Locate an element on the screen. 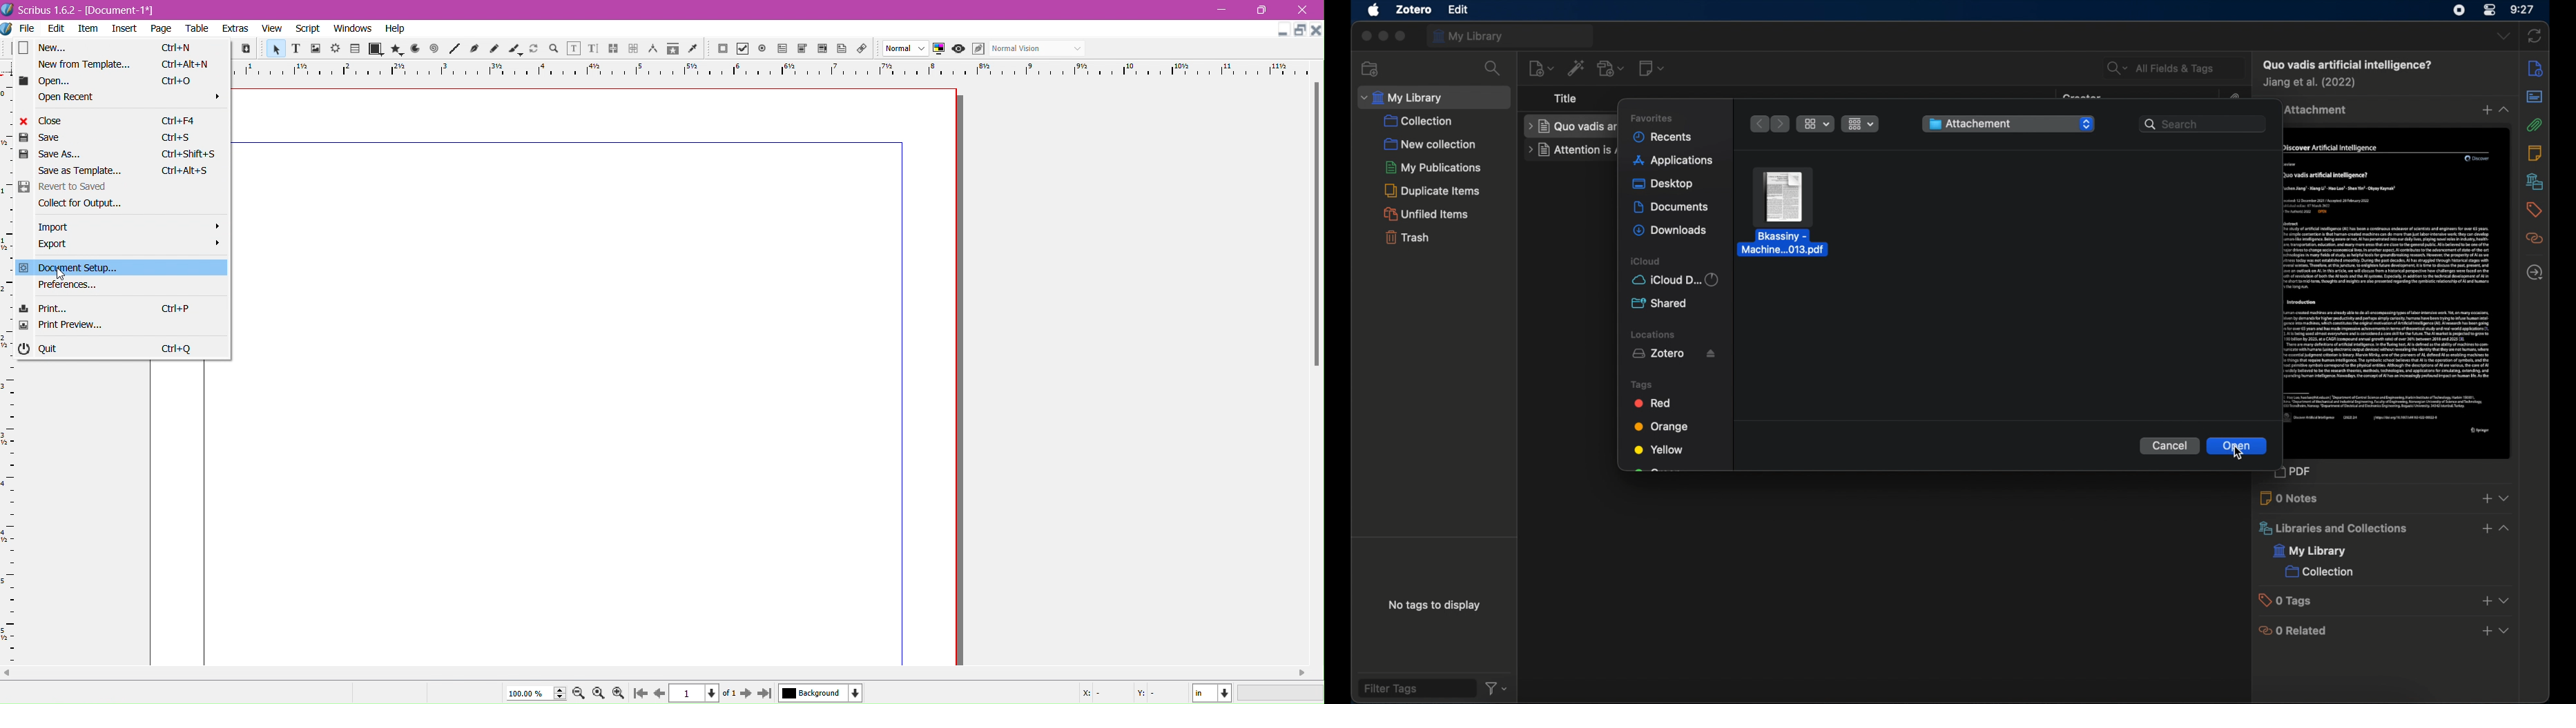 The height and width of the screenshot is (728, 2576). documents is located at coordinates (1672, 207).